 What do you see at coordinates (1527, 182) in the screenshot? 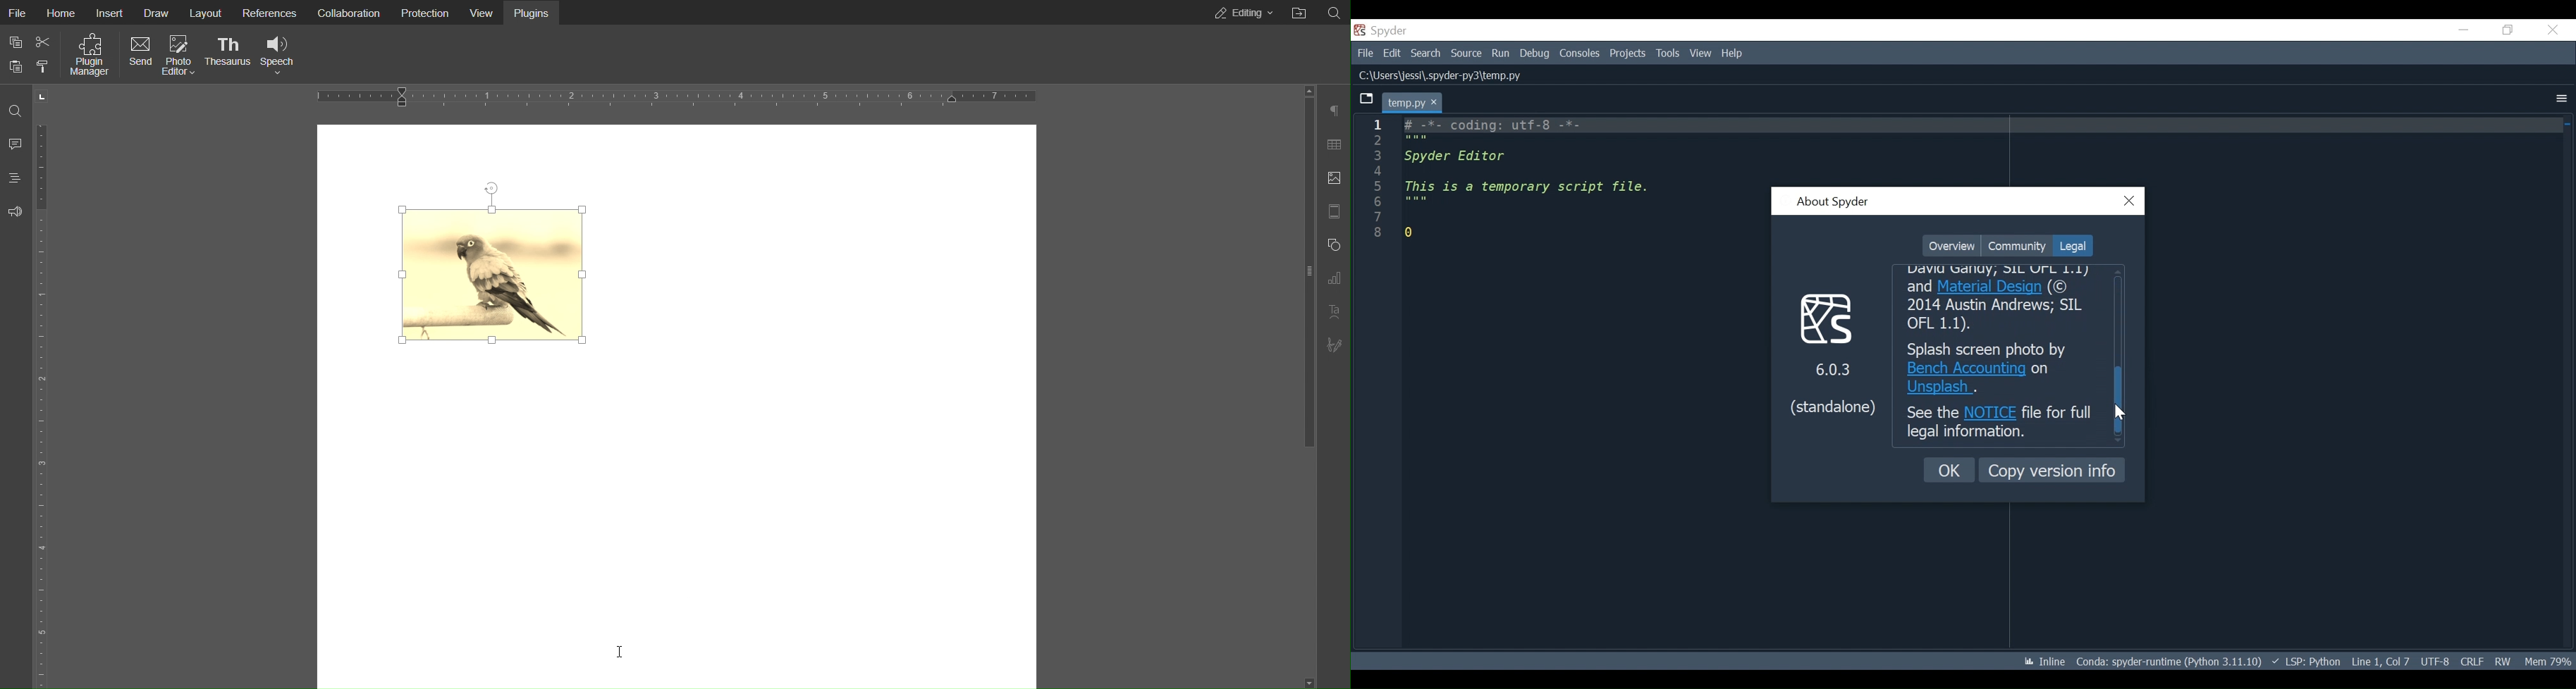
I see `# -*- coding: utf-8 -*-

Spyder Editor

This is a temporary script file.
0` at bounding box center [1527, 182].